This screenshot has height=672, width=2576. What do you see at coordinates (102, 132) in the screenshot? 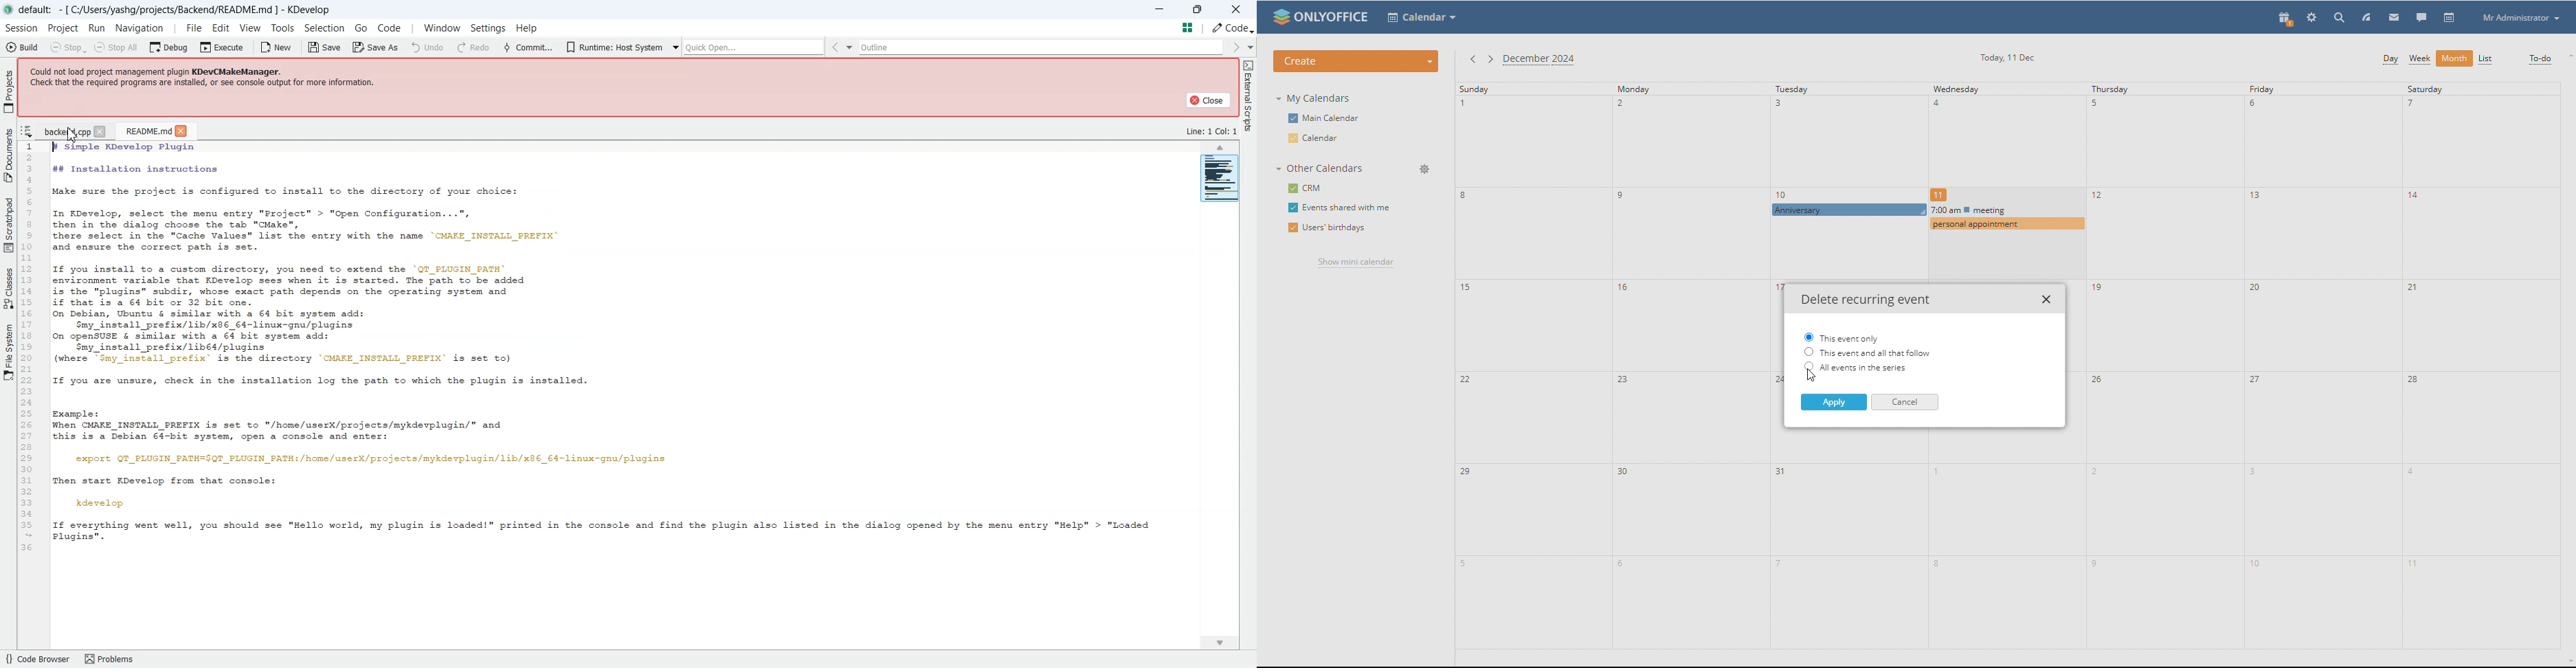
I see `close` at bounding box center [102, 132].